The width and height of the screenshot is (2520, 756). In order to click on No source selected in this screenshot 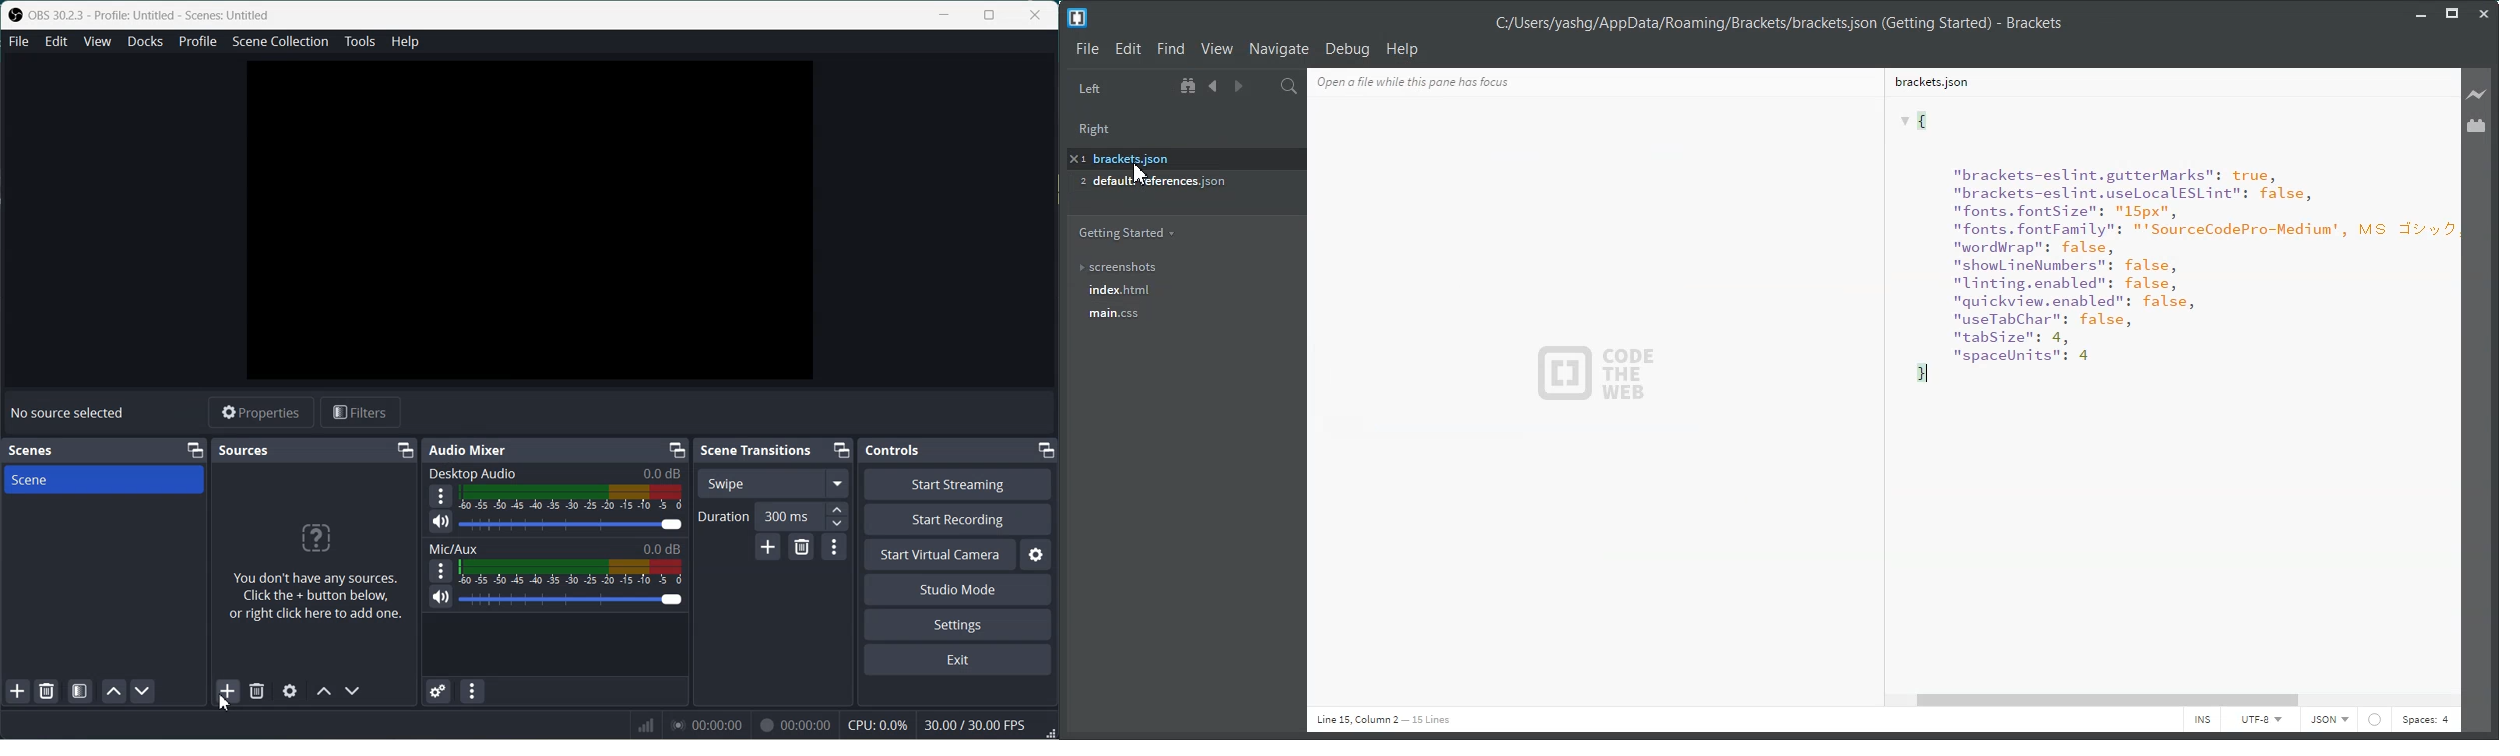, I will do `click(69, 413)`.